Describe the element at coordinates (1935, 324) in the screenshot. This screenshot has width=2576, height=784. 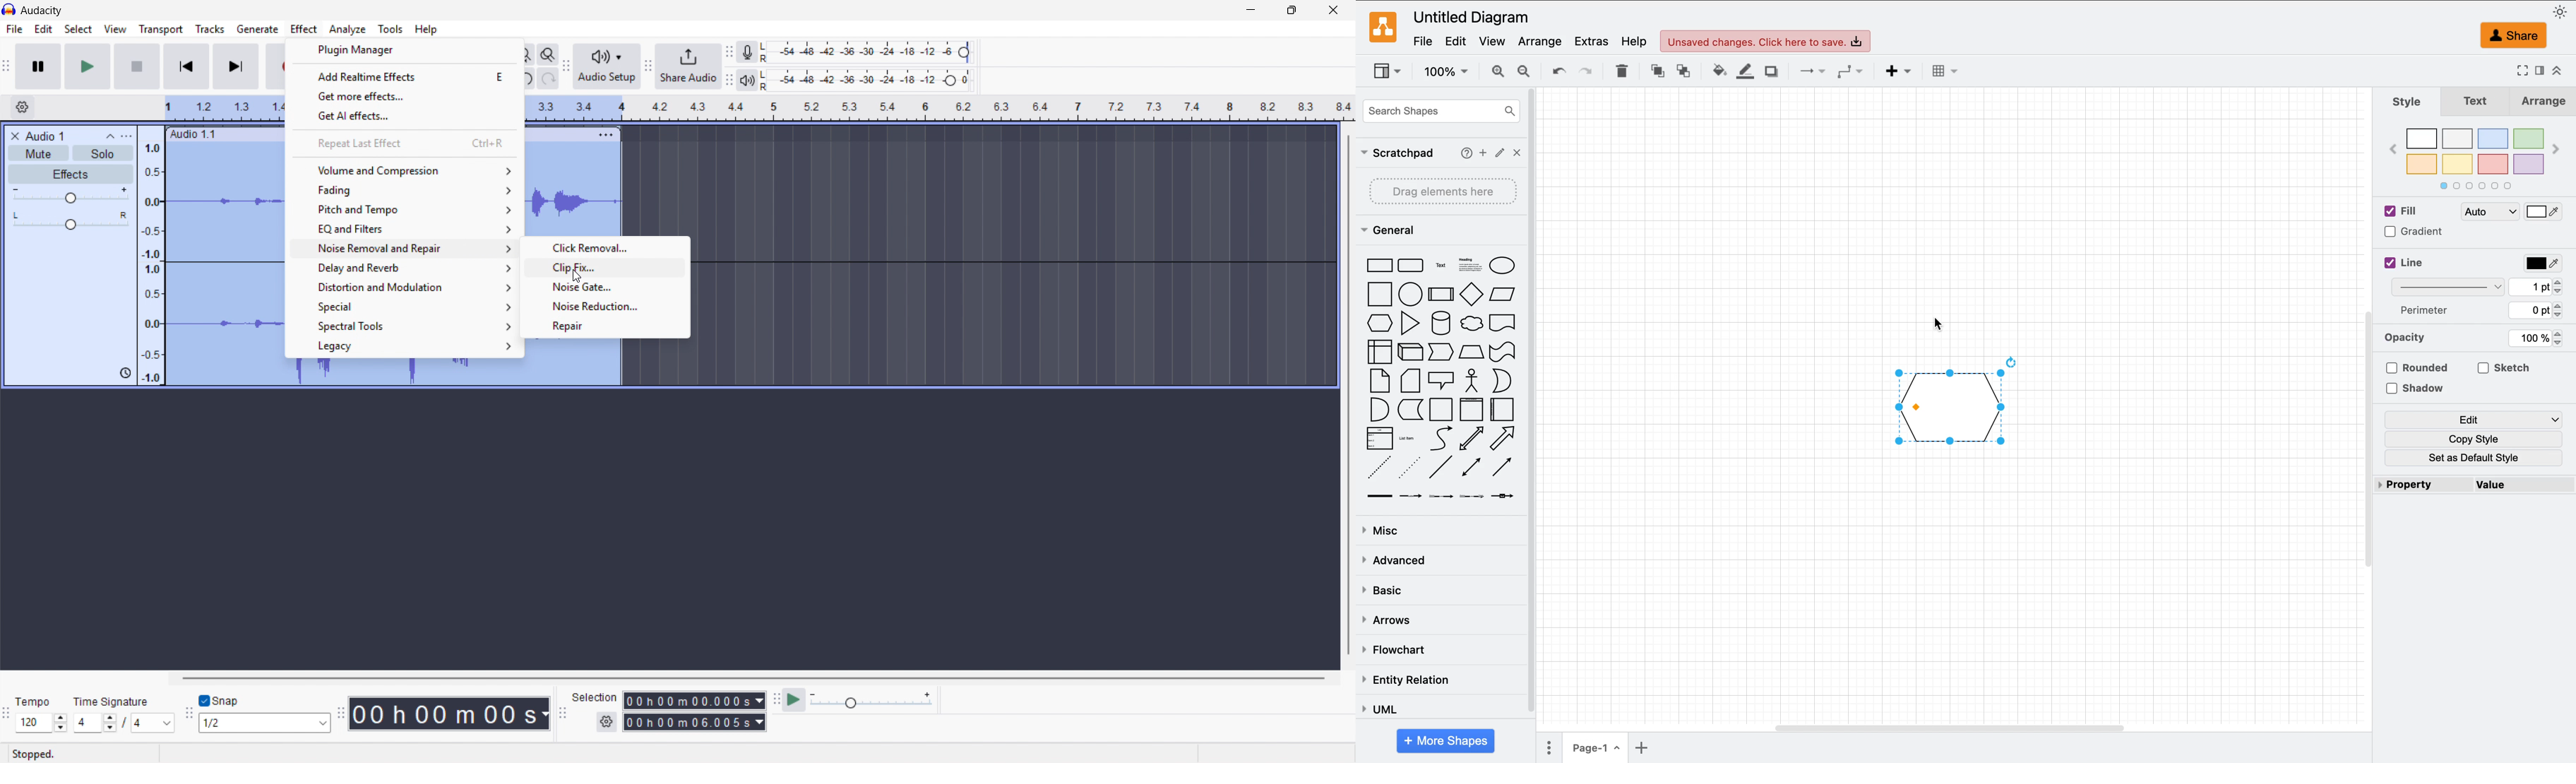
I see `cursor` at that location.